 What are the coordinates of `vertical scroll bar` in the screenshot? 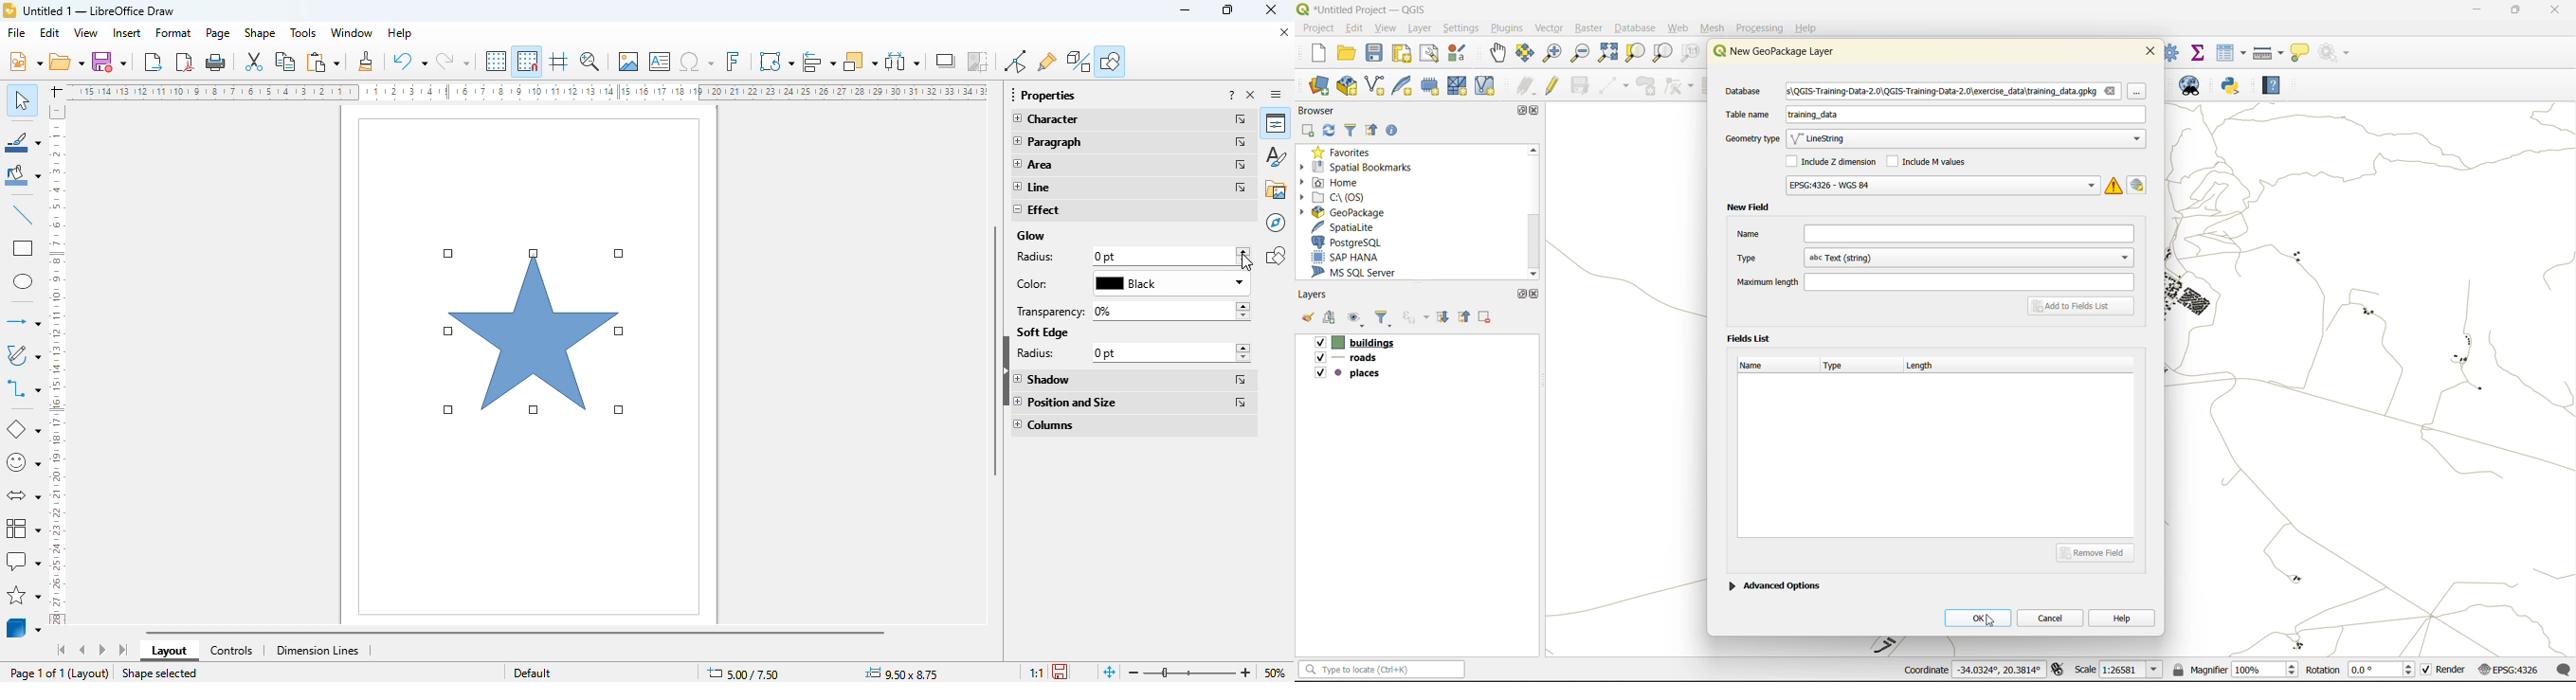 It's located at (994, 351).